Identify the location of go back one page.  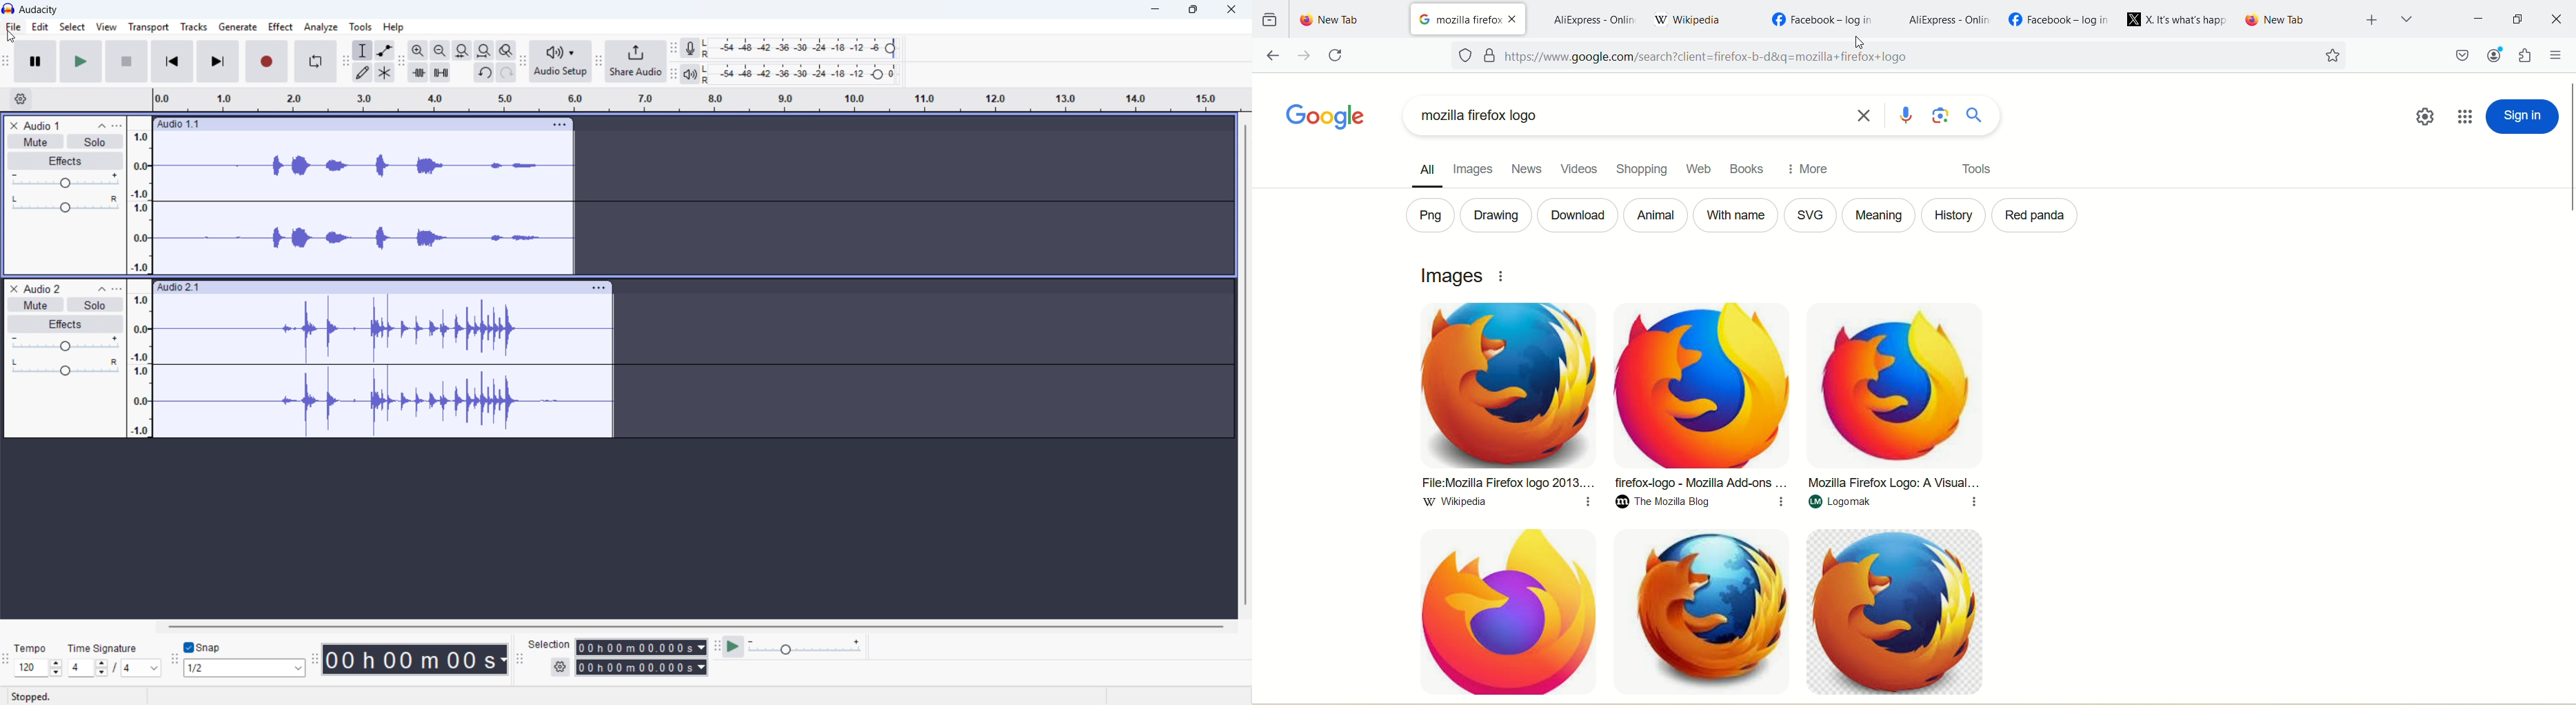
(1274, 55).